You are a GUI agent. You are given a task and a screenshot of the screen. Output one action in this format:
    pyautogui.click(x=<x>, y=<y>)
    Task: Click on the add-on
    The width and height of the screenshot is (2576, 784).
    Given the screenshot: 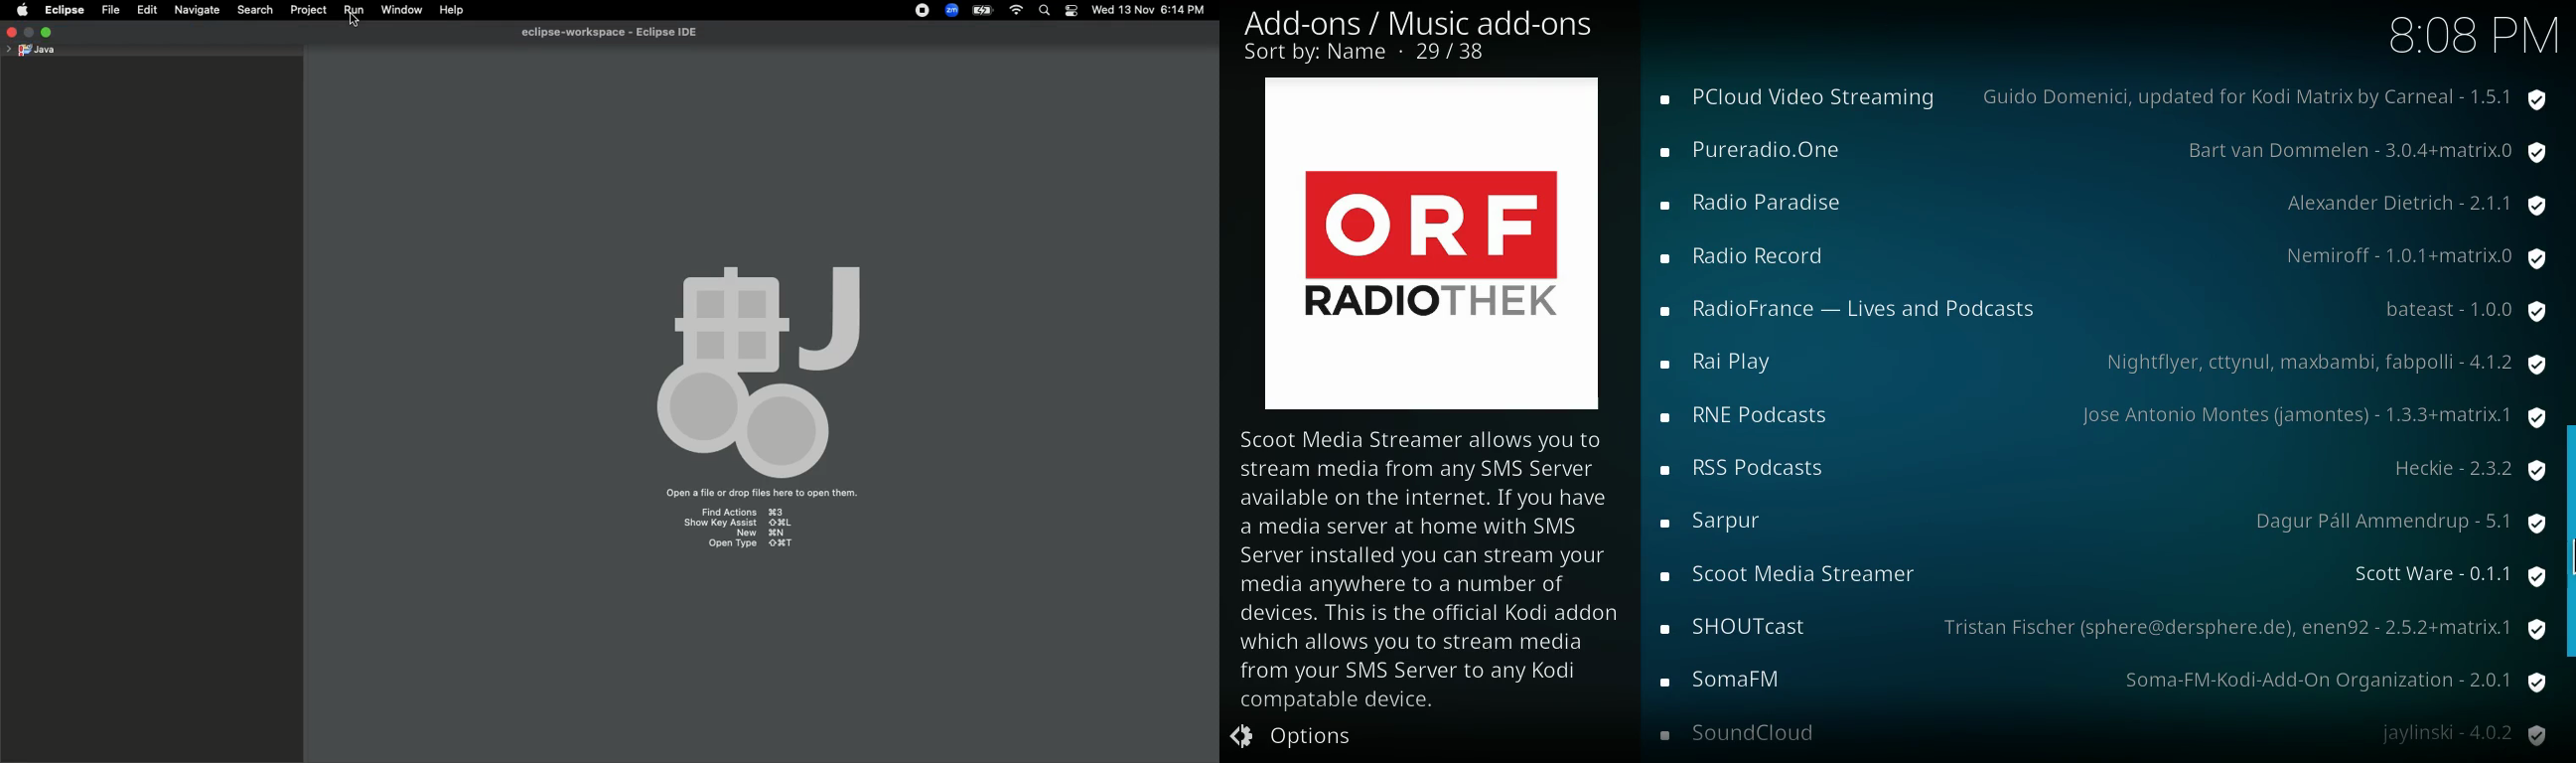 What is the action you would take?
    pyautogui.click(x=1733, y=628)
    